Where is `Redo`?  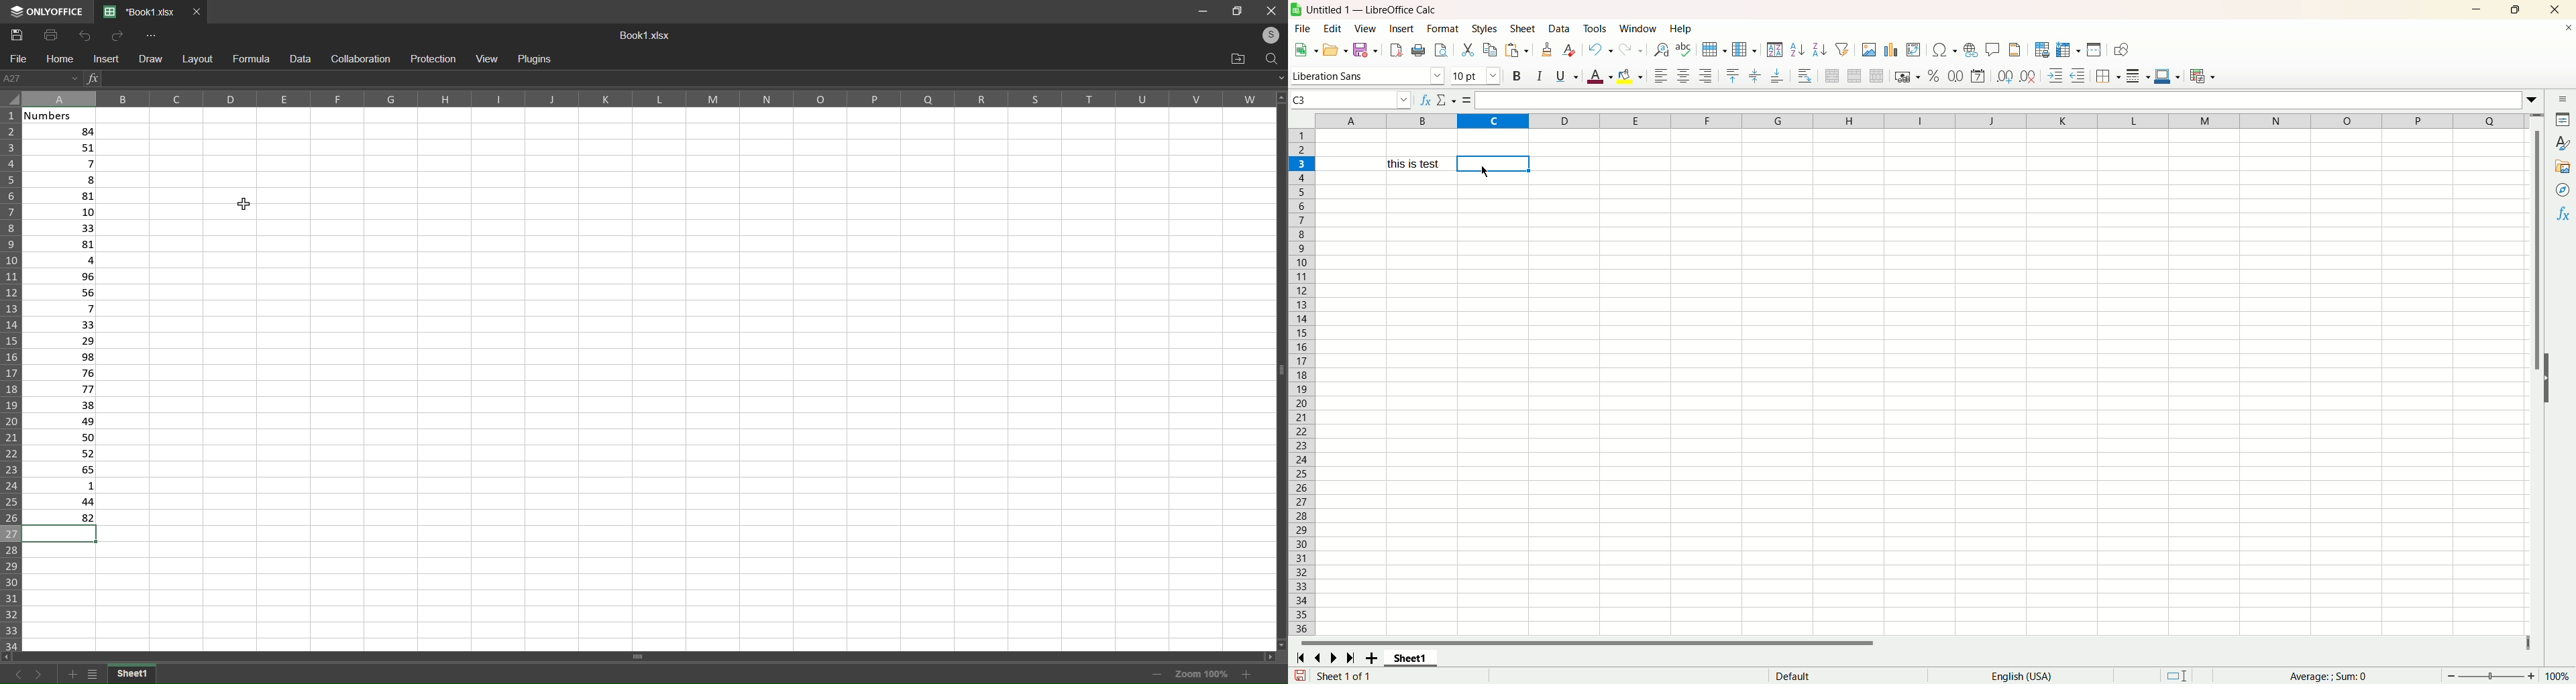
Redo is located at coordinates (119, 36).